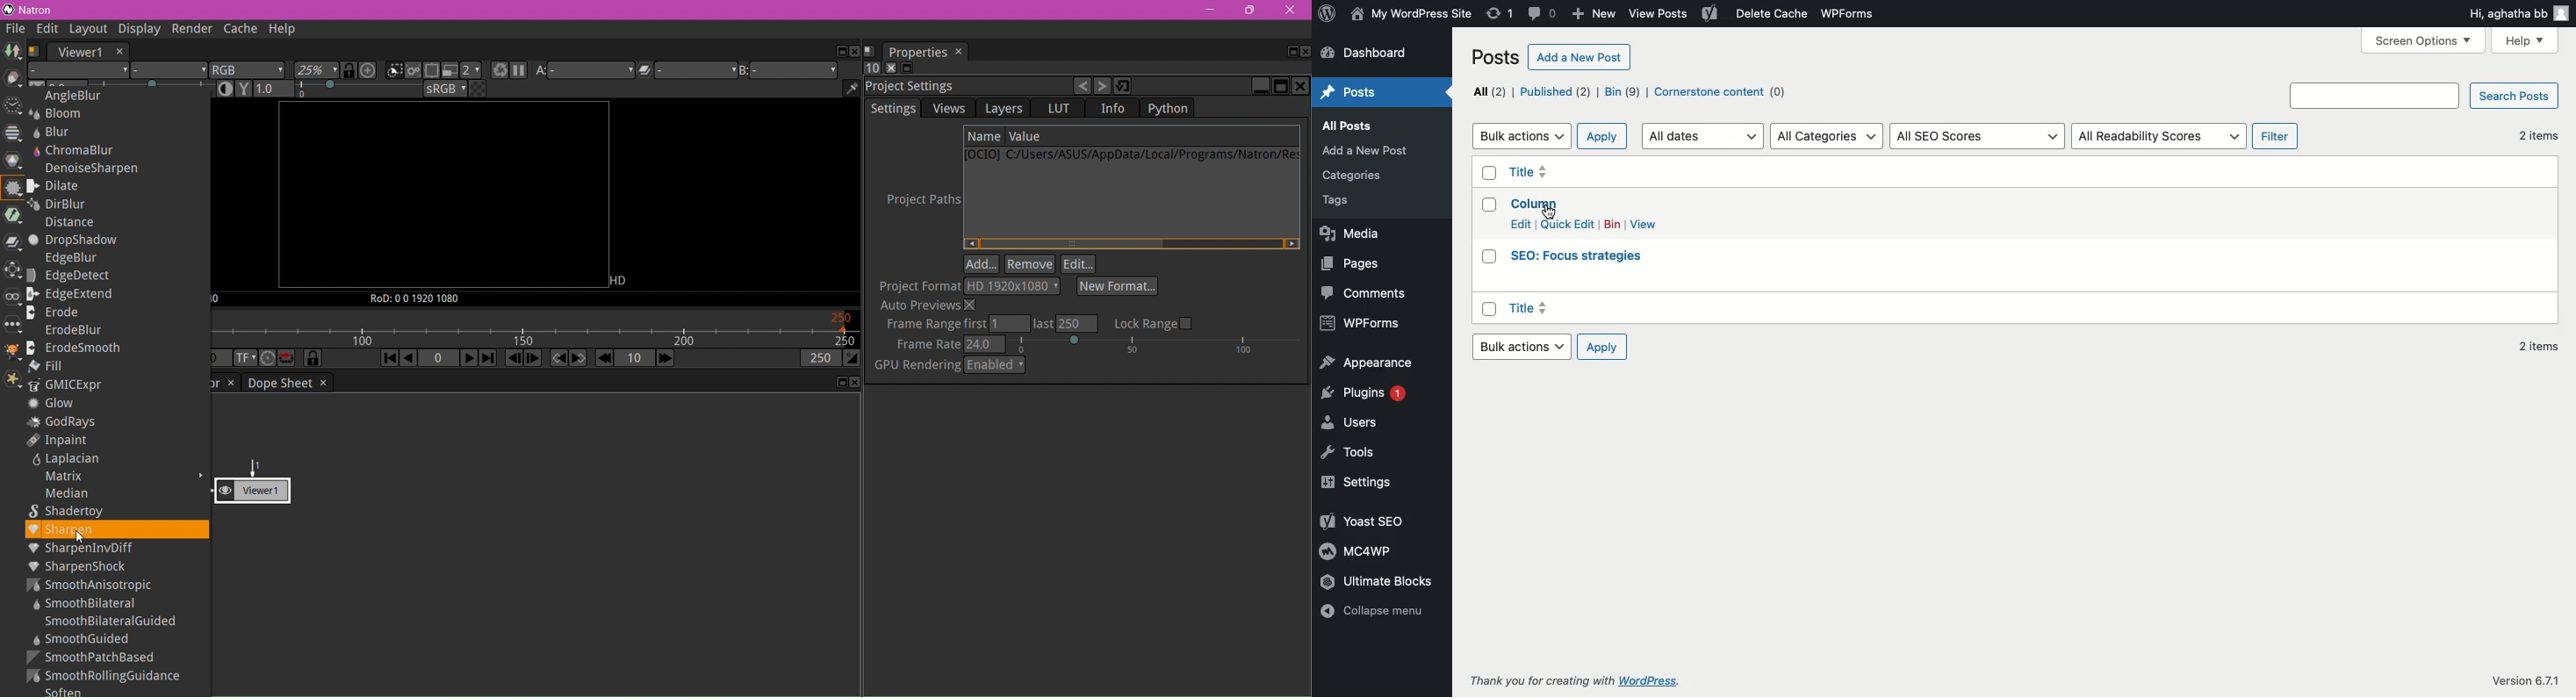  I want to click on Version 6.7.1, so click(2525, 680).